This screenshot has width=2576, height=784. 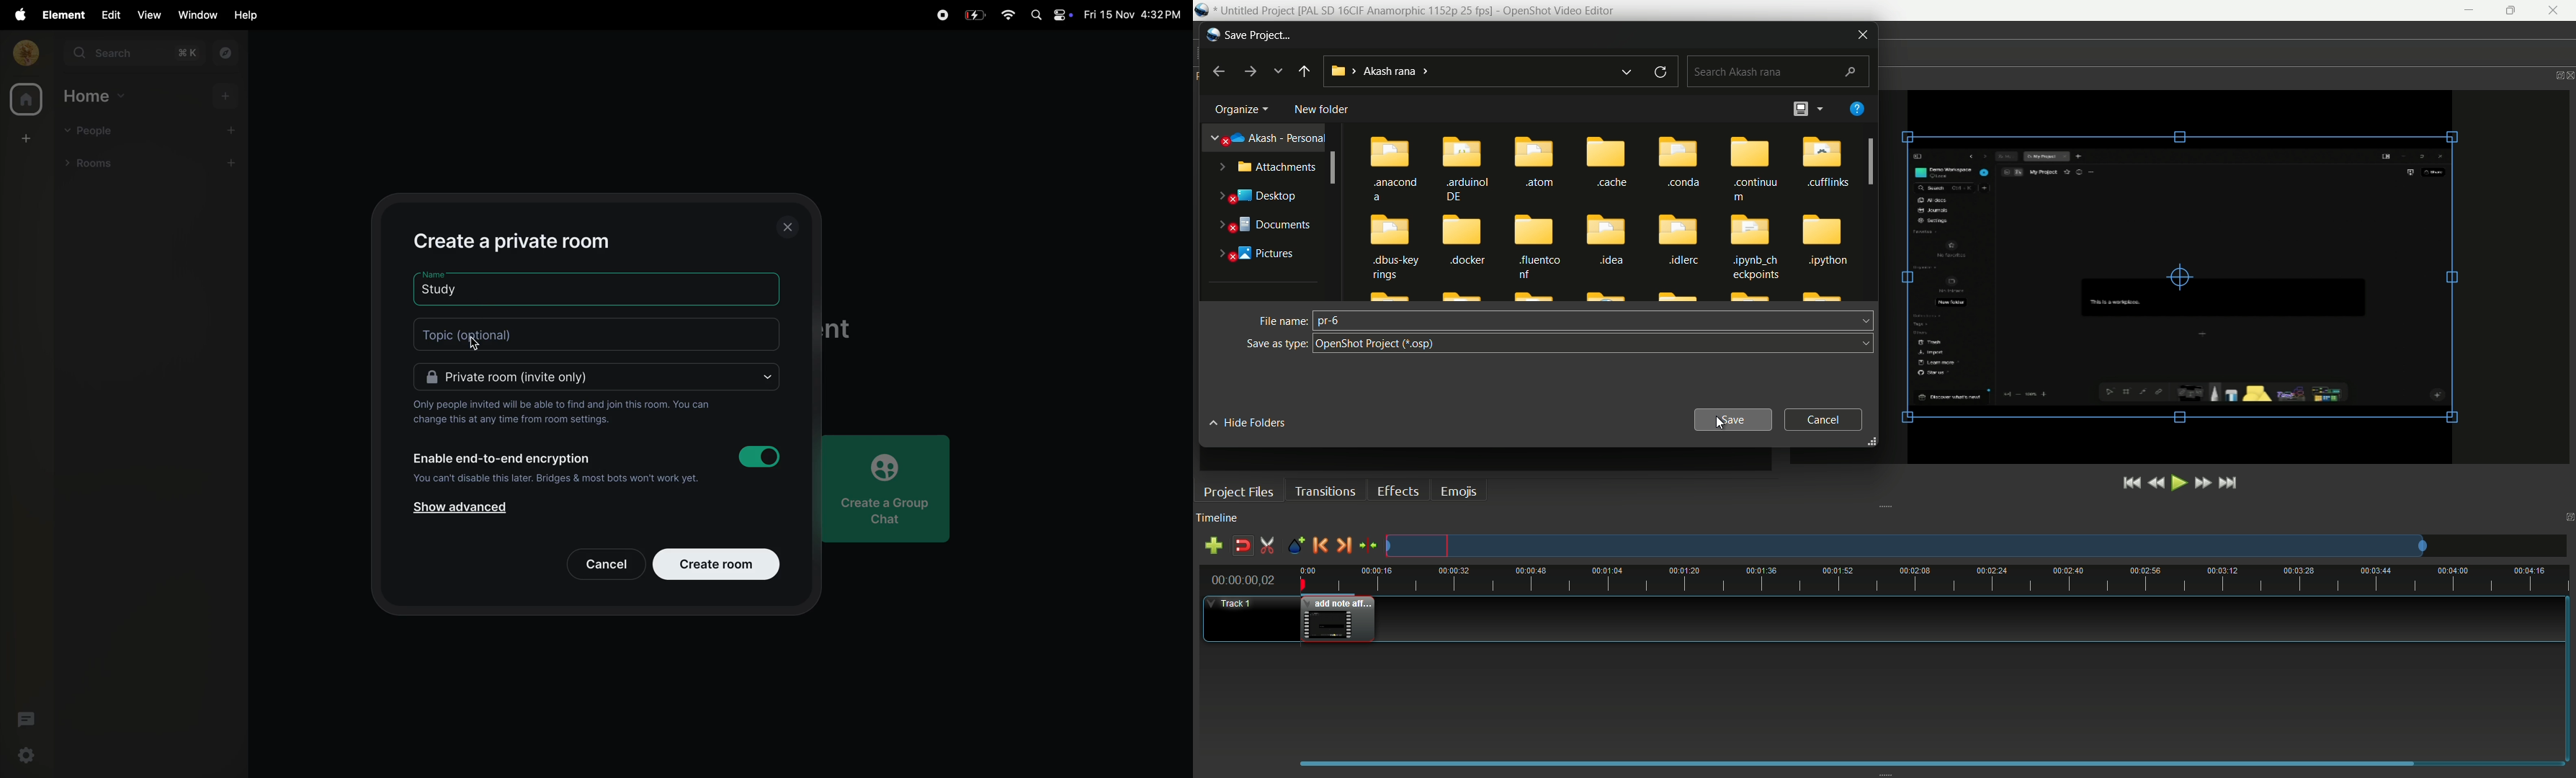 I want to click on create room, so click(x=24, y=139).